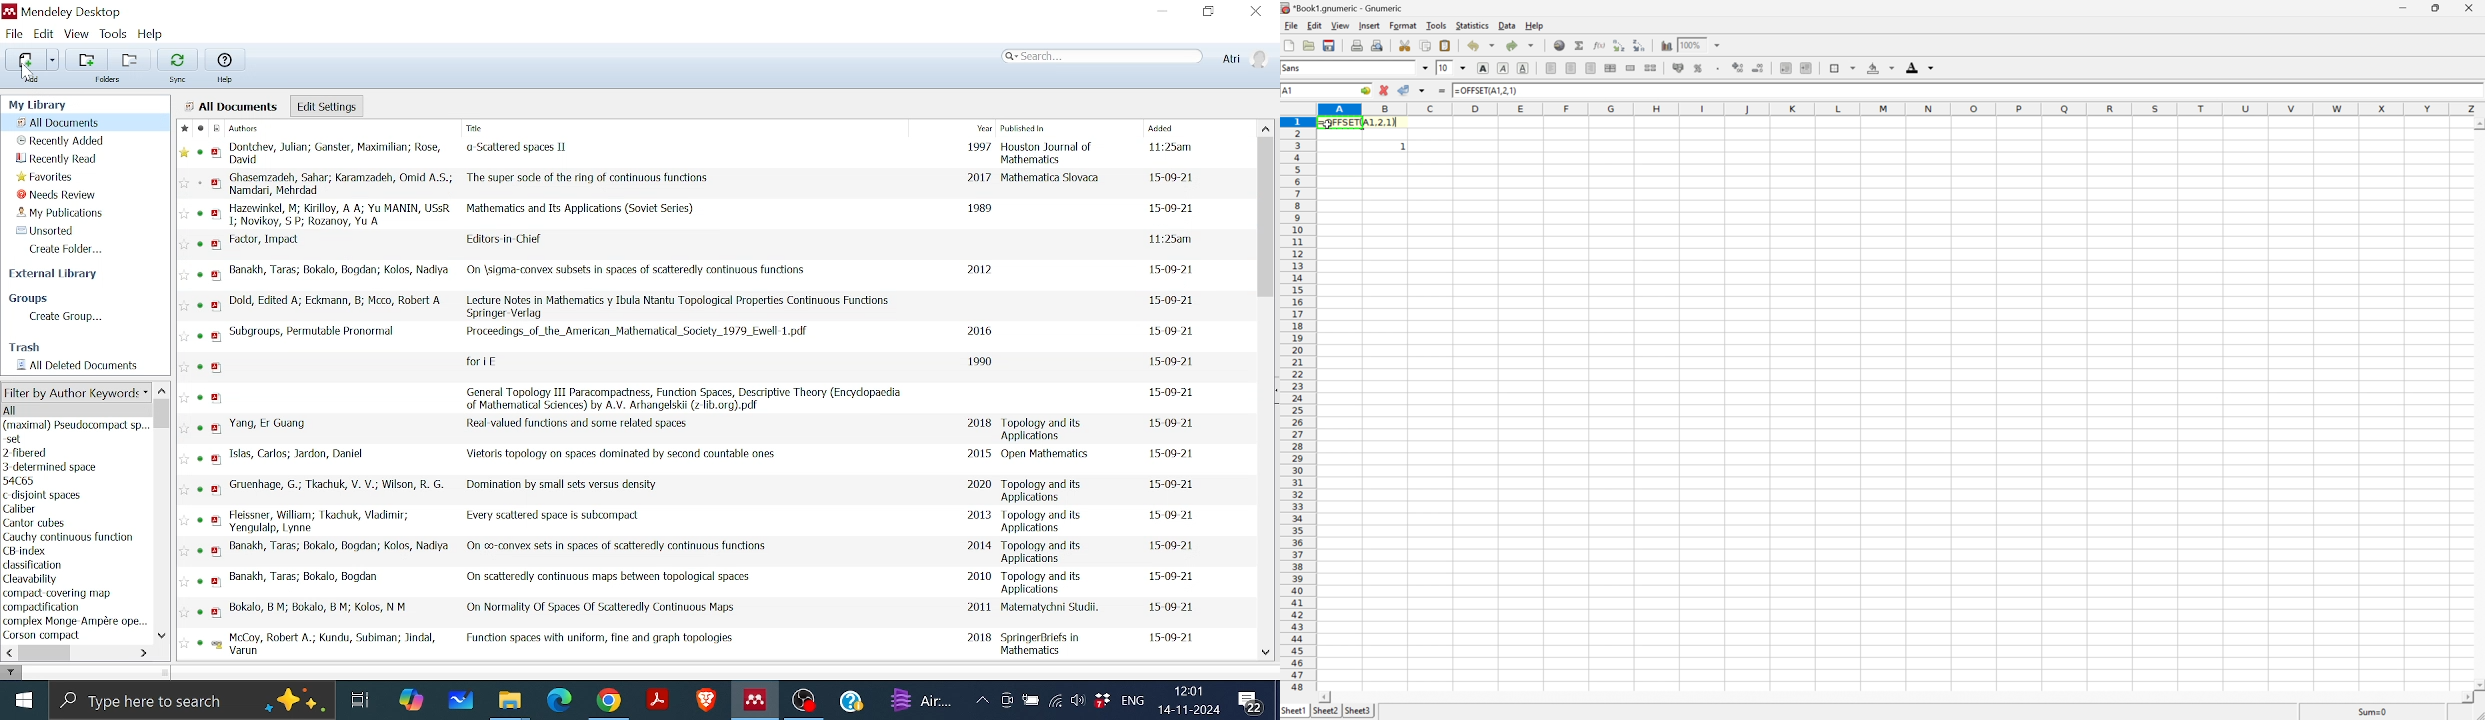 This screenshot has width=2492, height=728. I want to click on read status, so click(200, 183).